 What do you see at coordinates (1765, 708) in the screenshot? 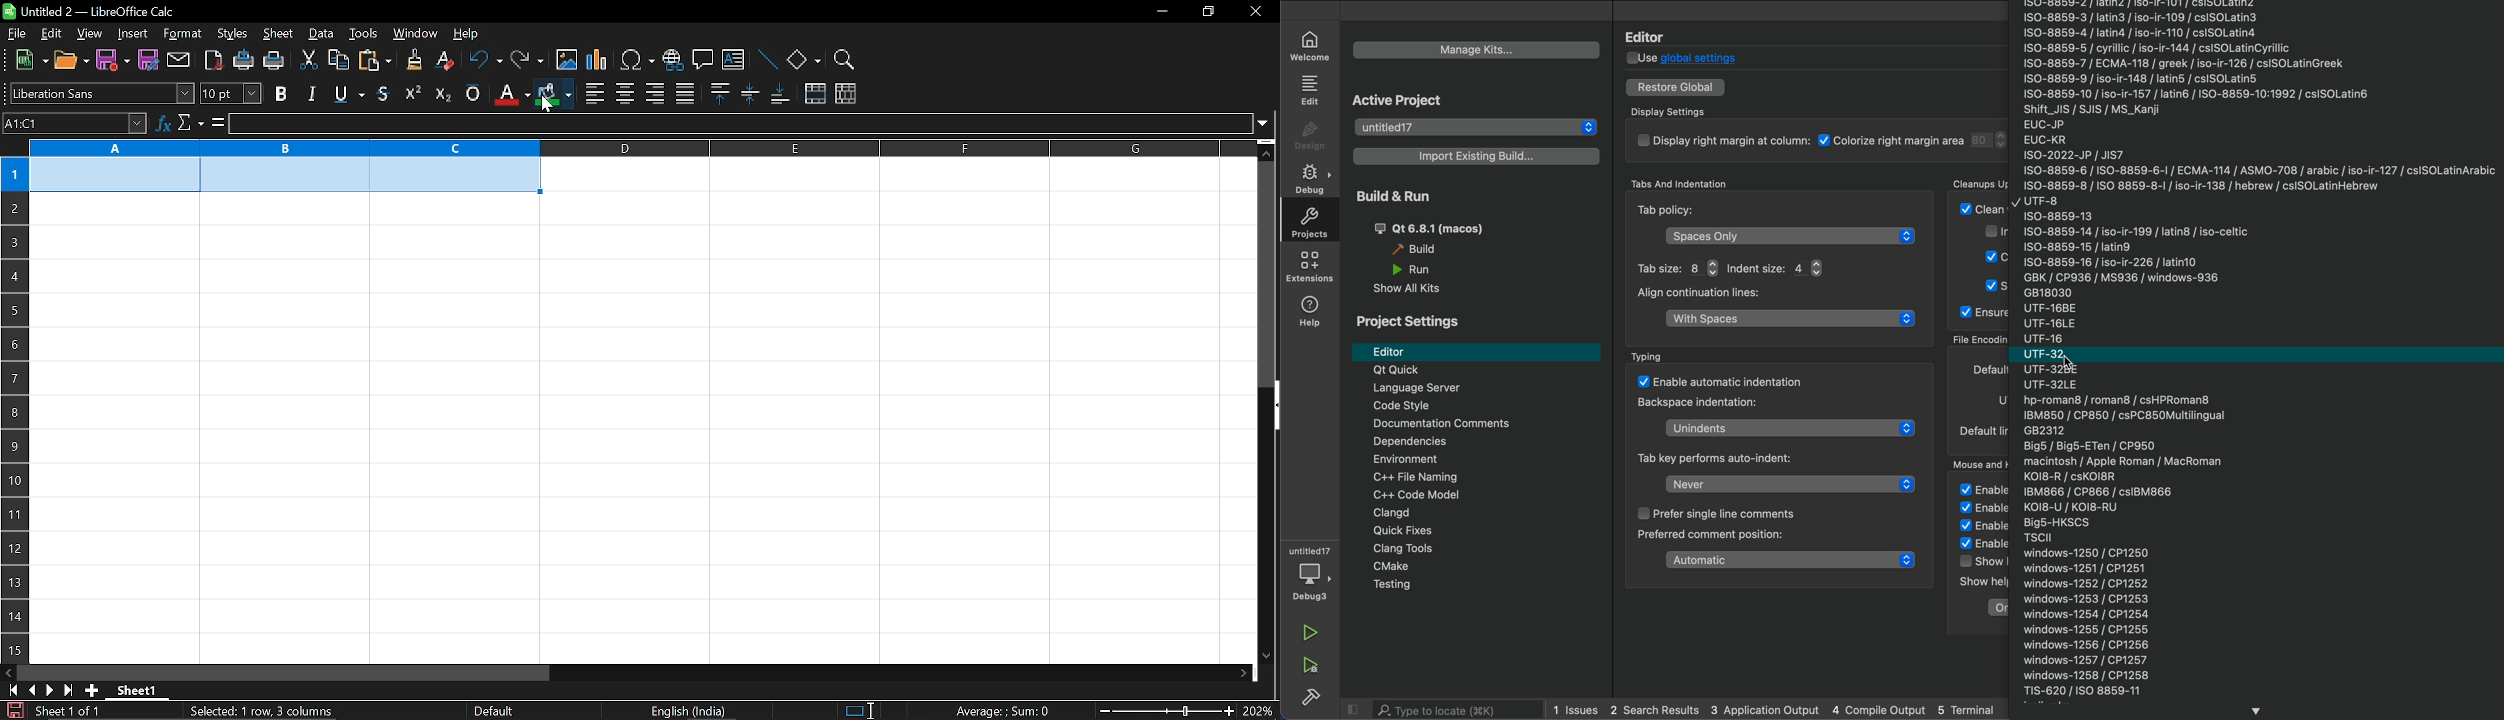
I see `application output` at bounding box center [1765, 708].